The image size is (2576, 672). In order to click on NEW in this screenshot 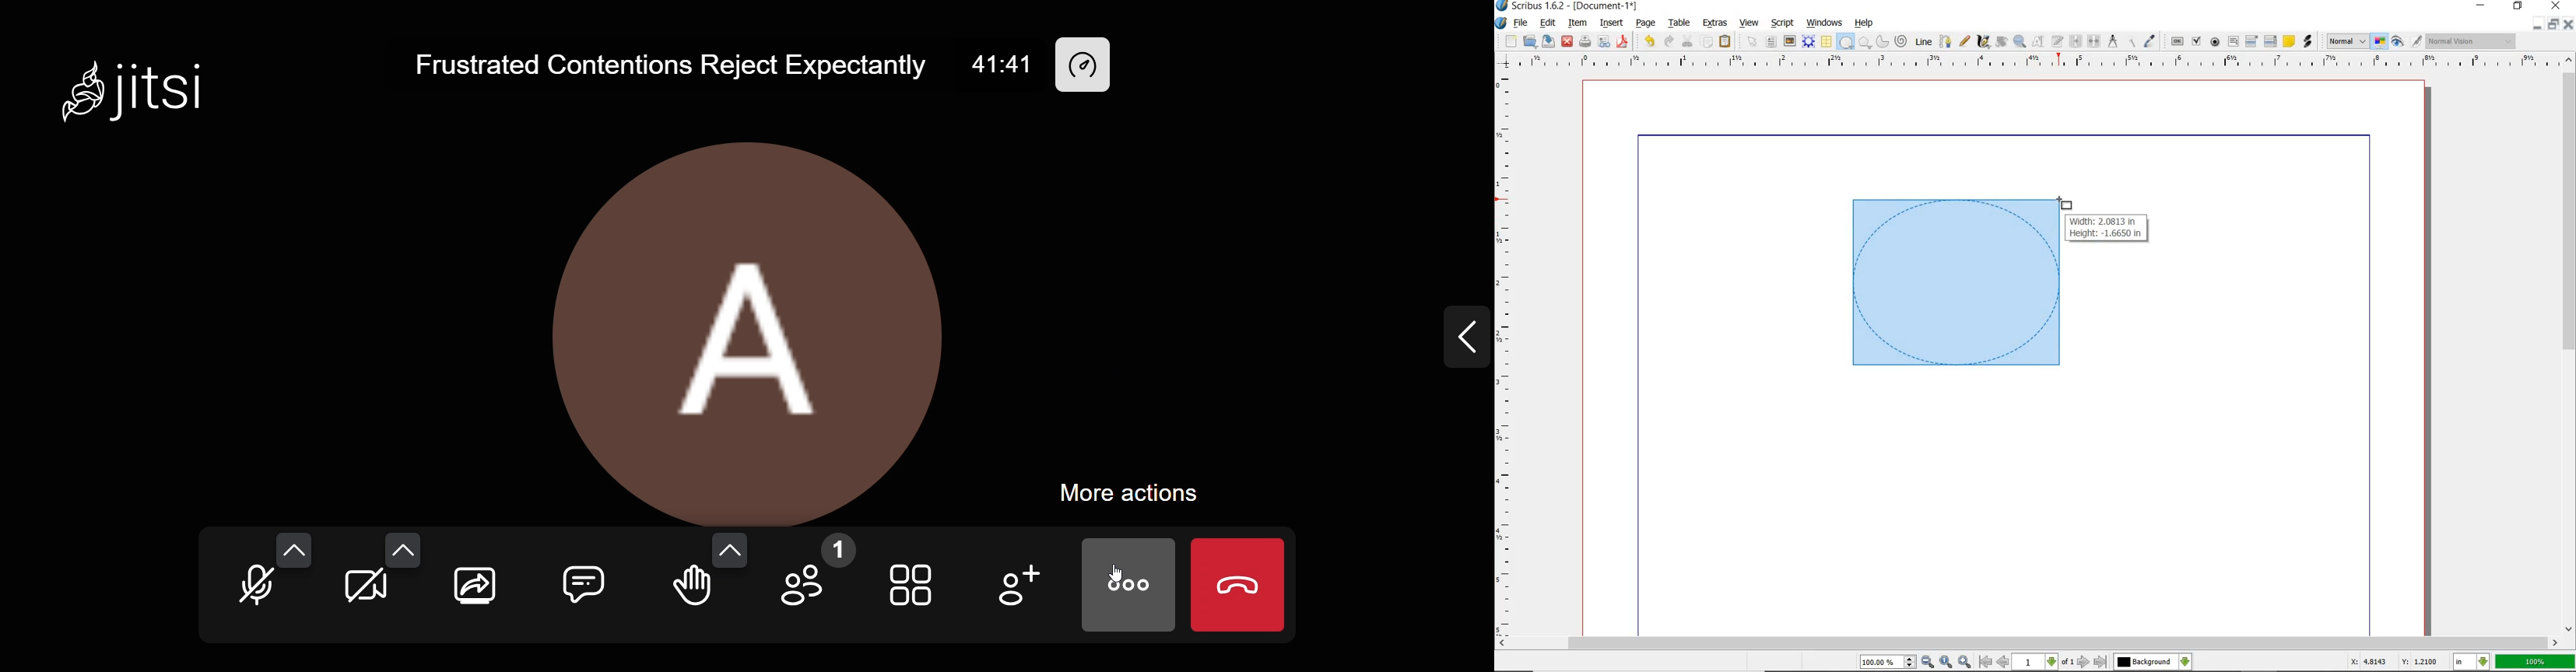, I will do `click(1510, 41)`.